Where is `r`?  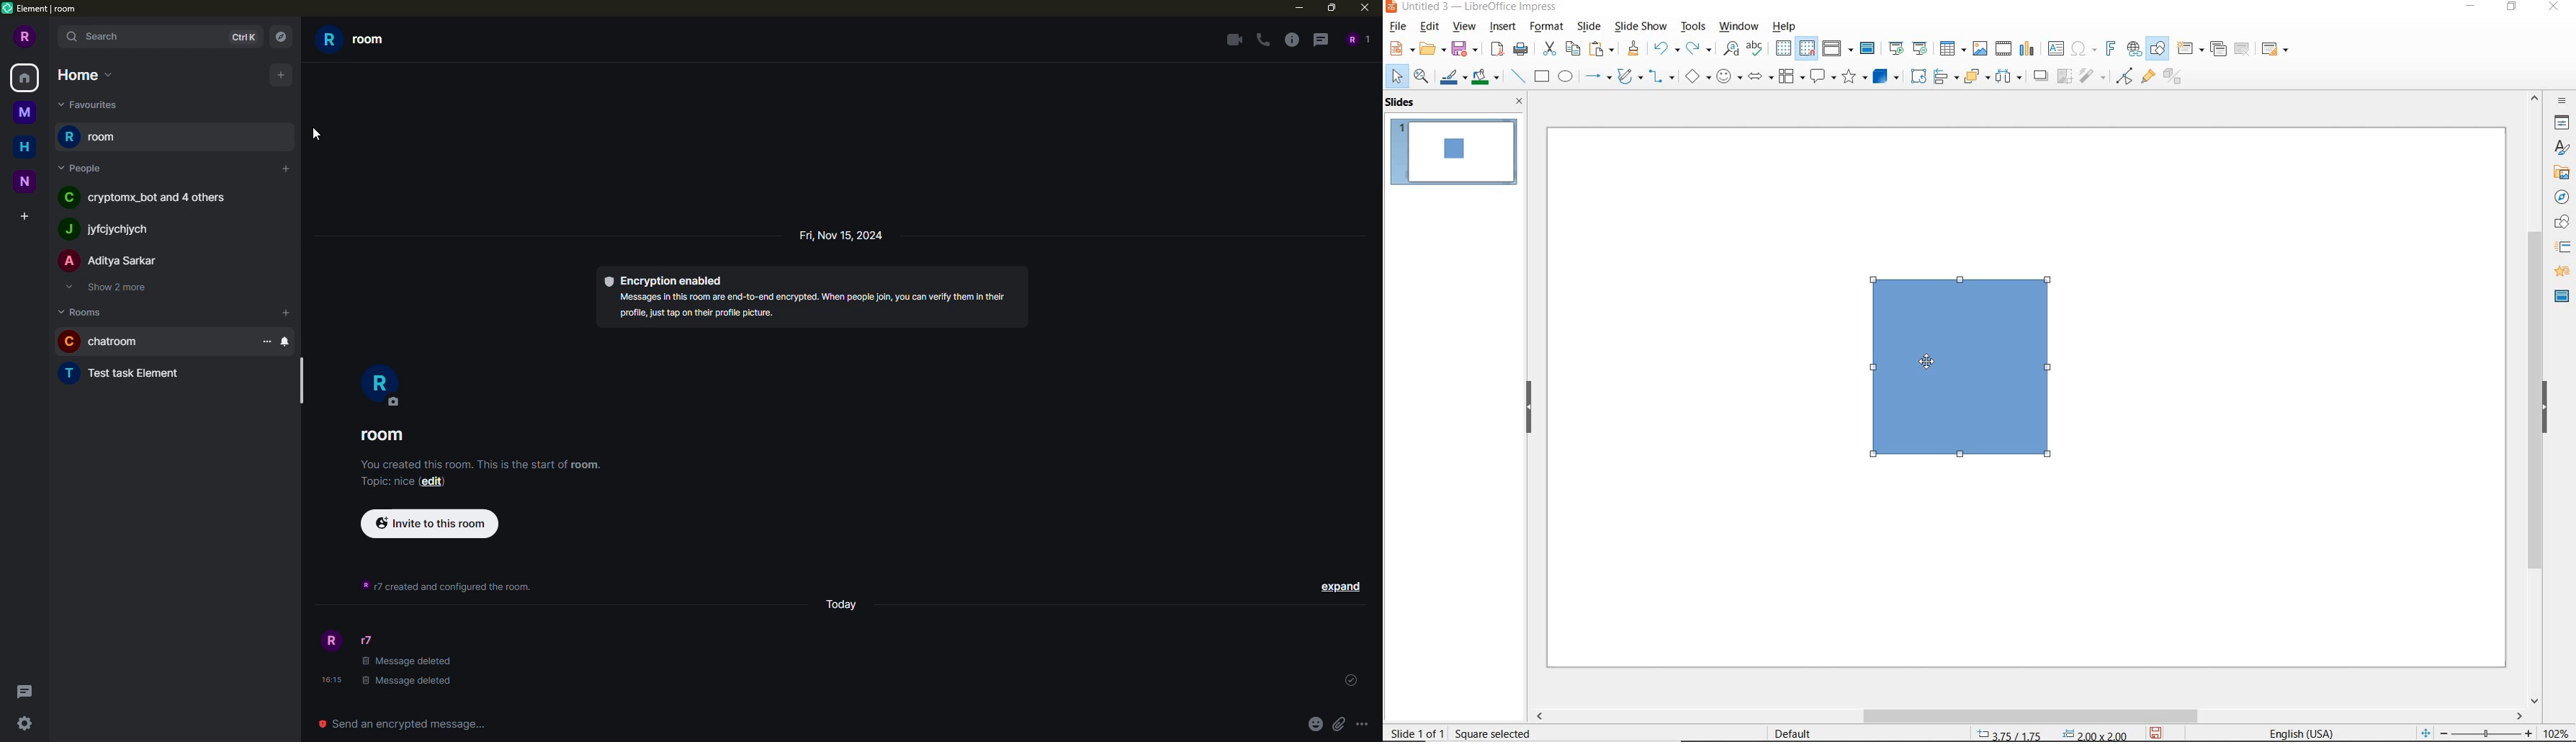
r is located at coordinates (385, 383).